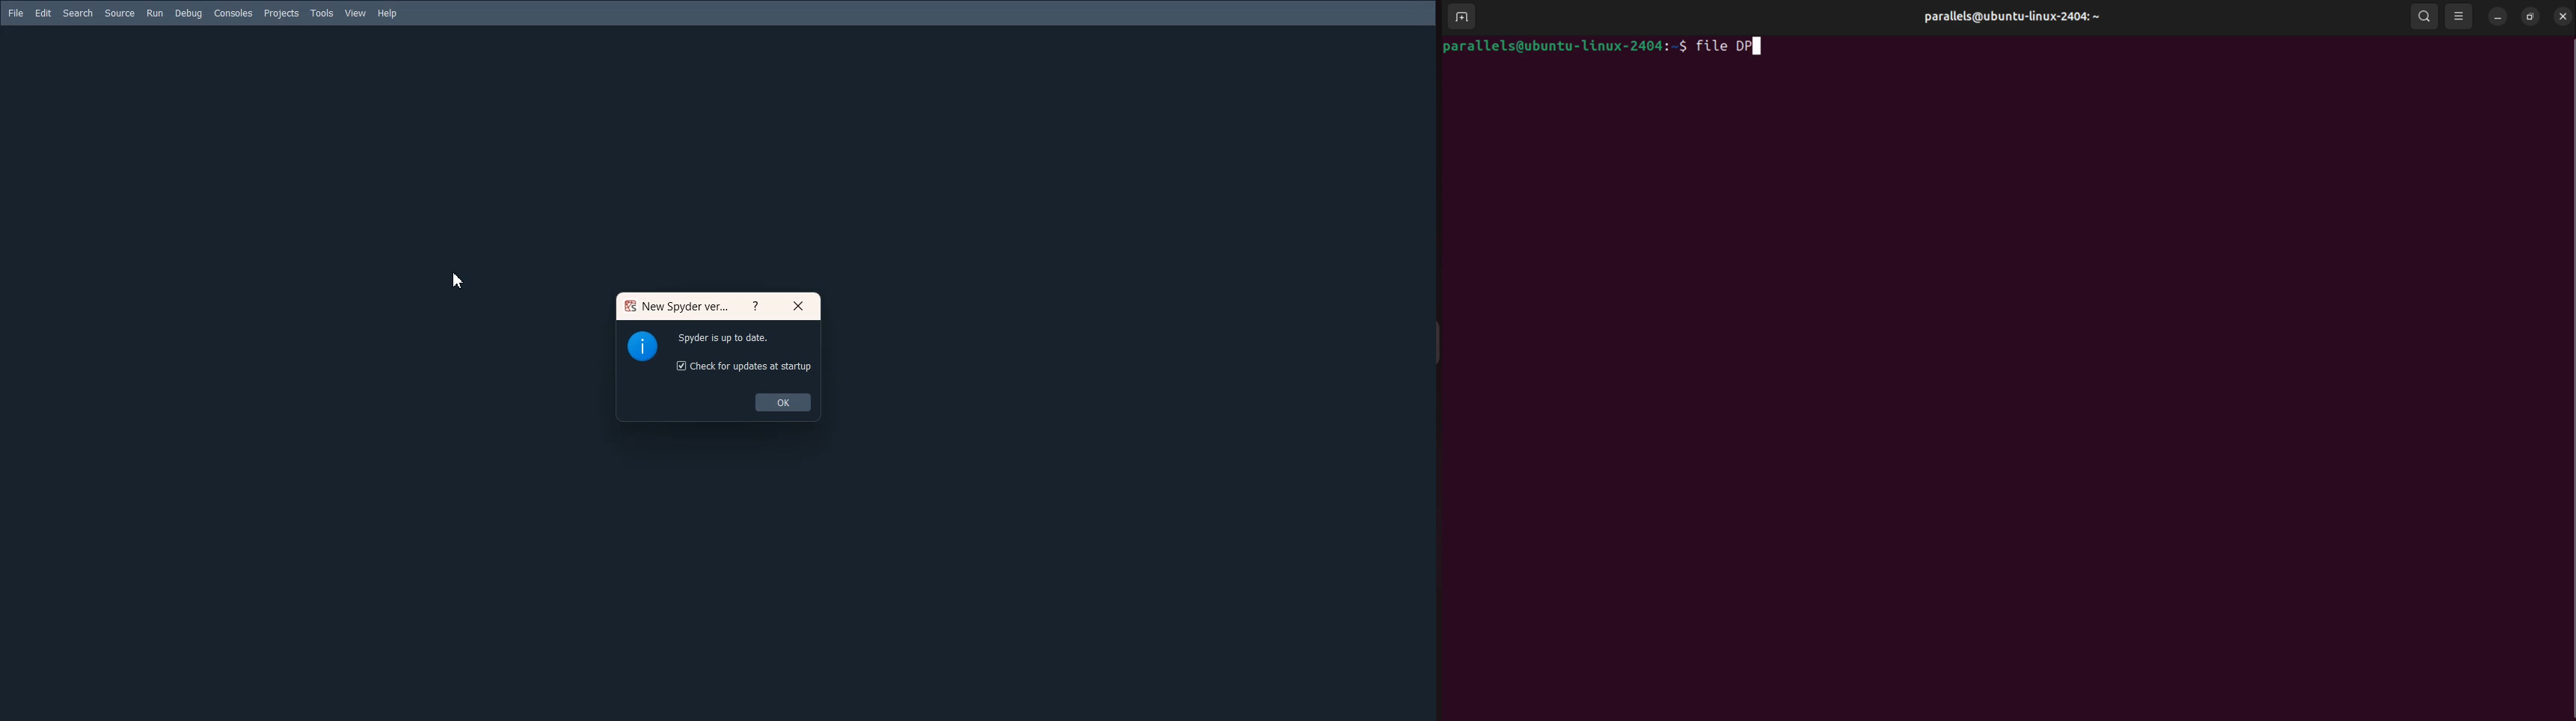 This screenshot has height=728, width=2576. What do you see at coordinates (2021, 16) in the screenshot?
I see `parallels` at bounding box center [2021, 16].